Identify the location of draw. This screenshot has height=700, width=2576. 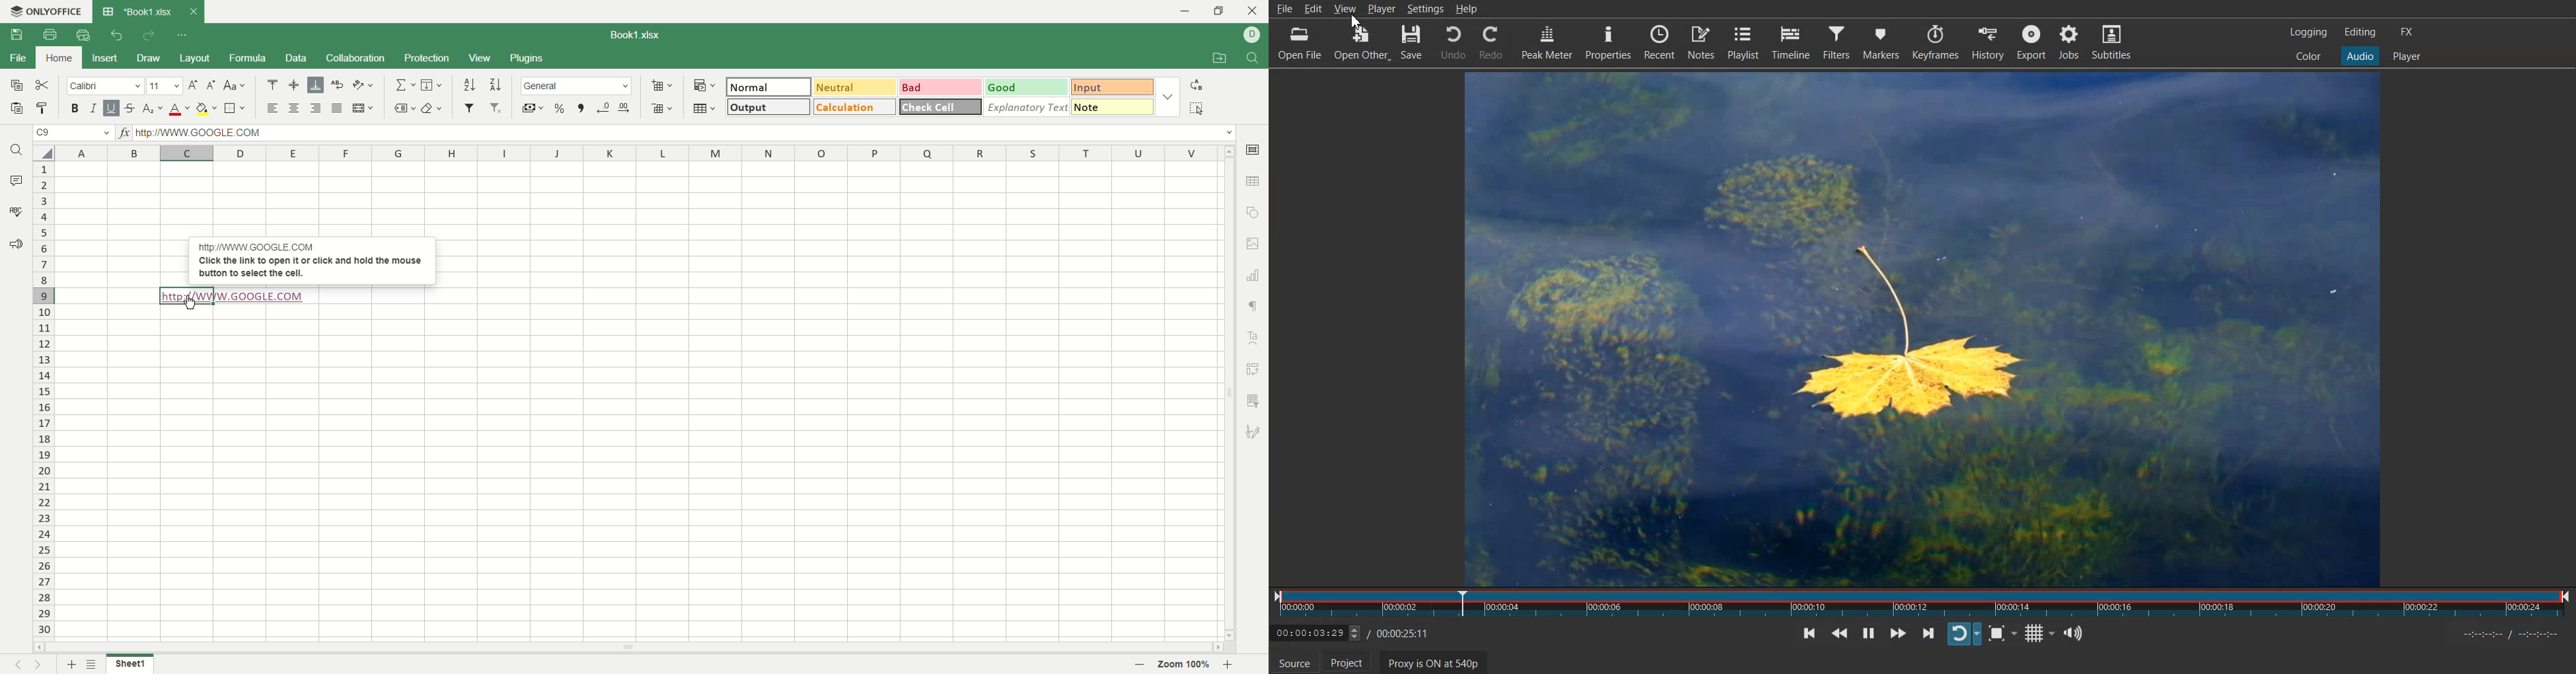
(149, 58).